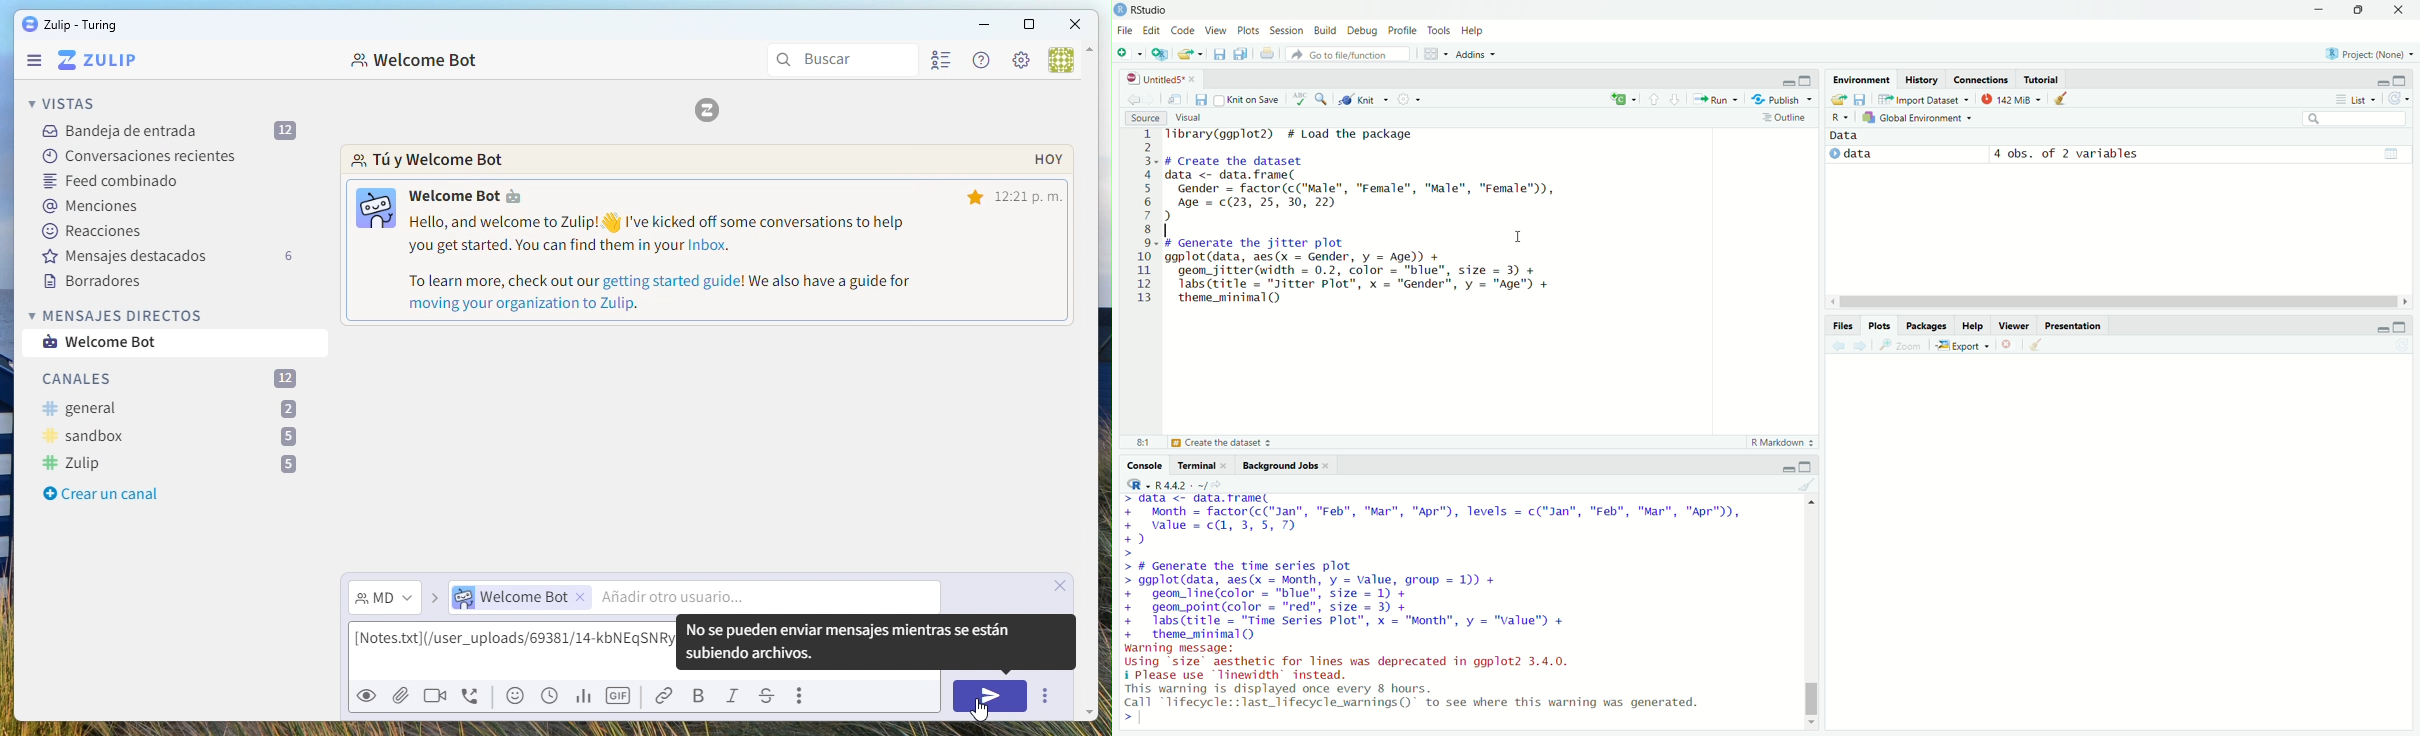 Image resolution: width=2436 pixels, height=756 pixels. I want to click on untitled5, so click(1149, 79).